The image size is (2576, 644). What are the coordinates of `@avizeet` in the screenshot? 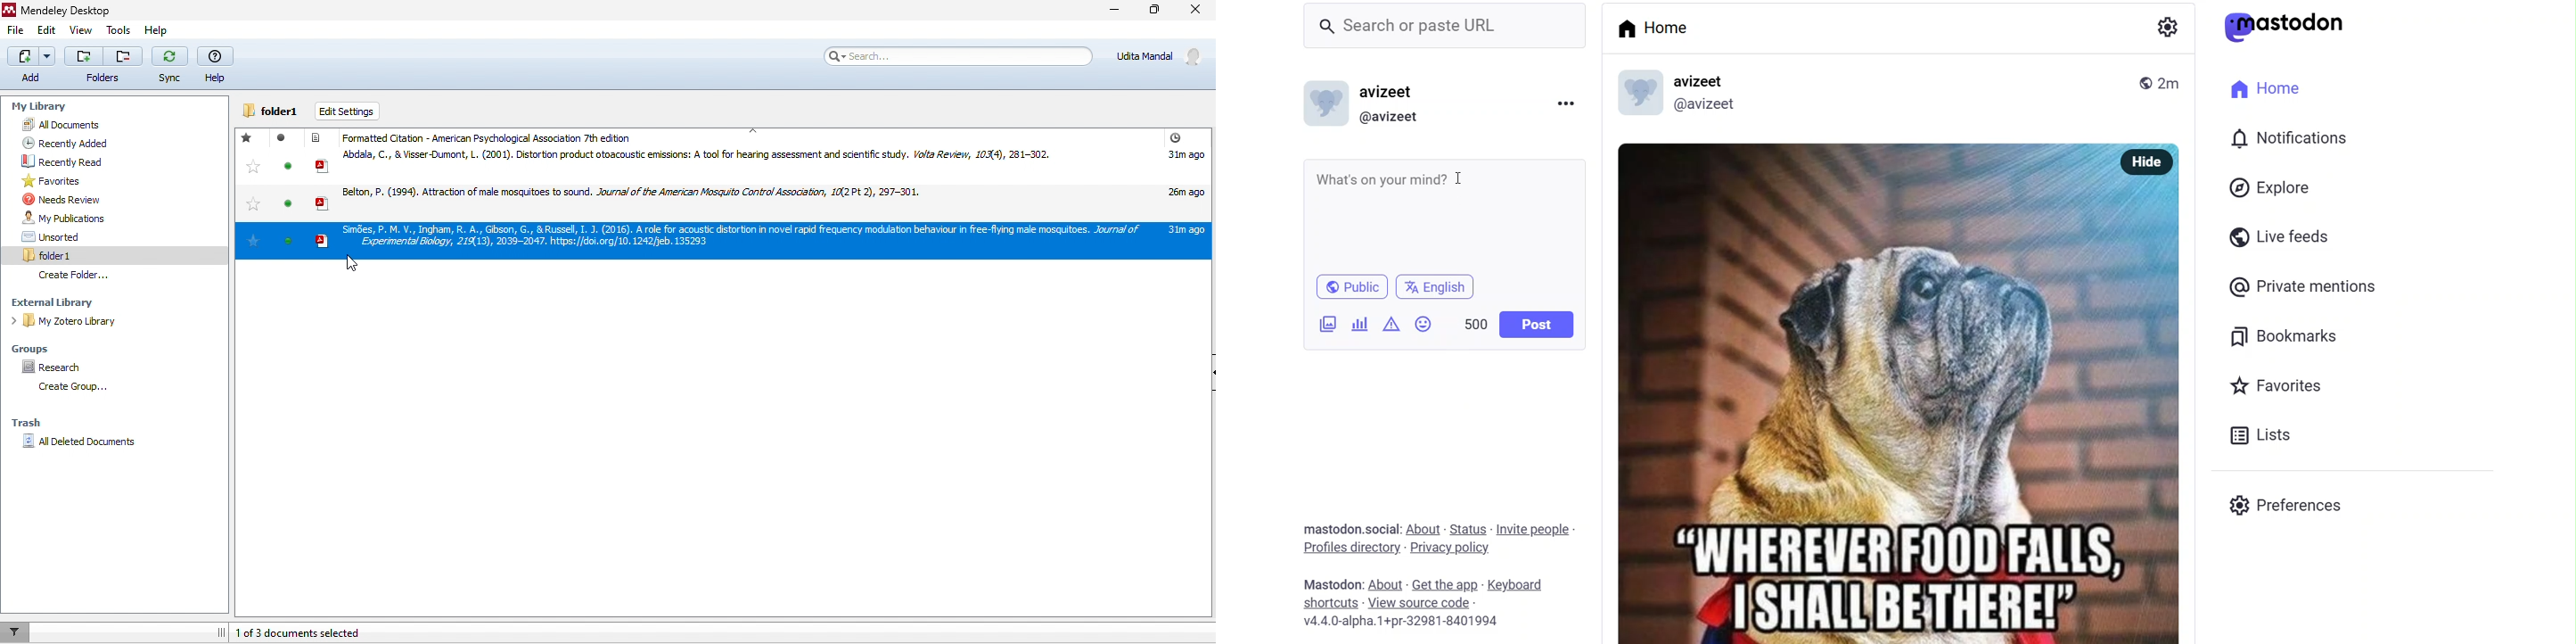 It's located at (1394, 117).